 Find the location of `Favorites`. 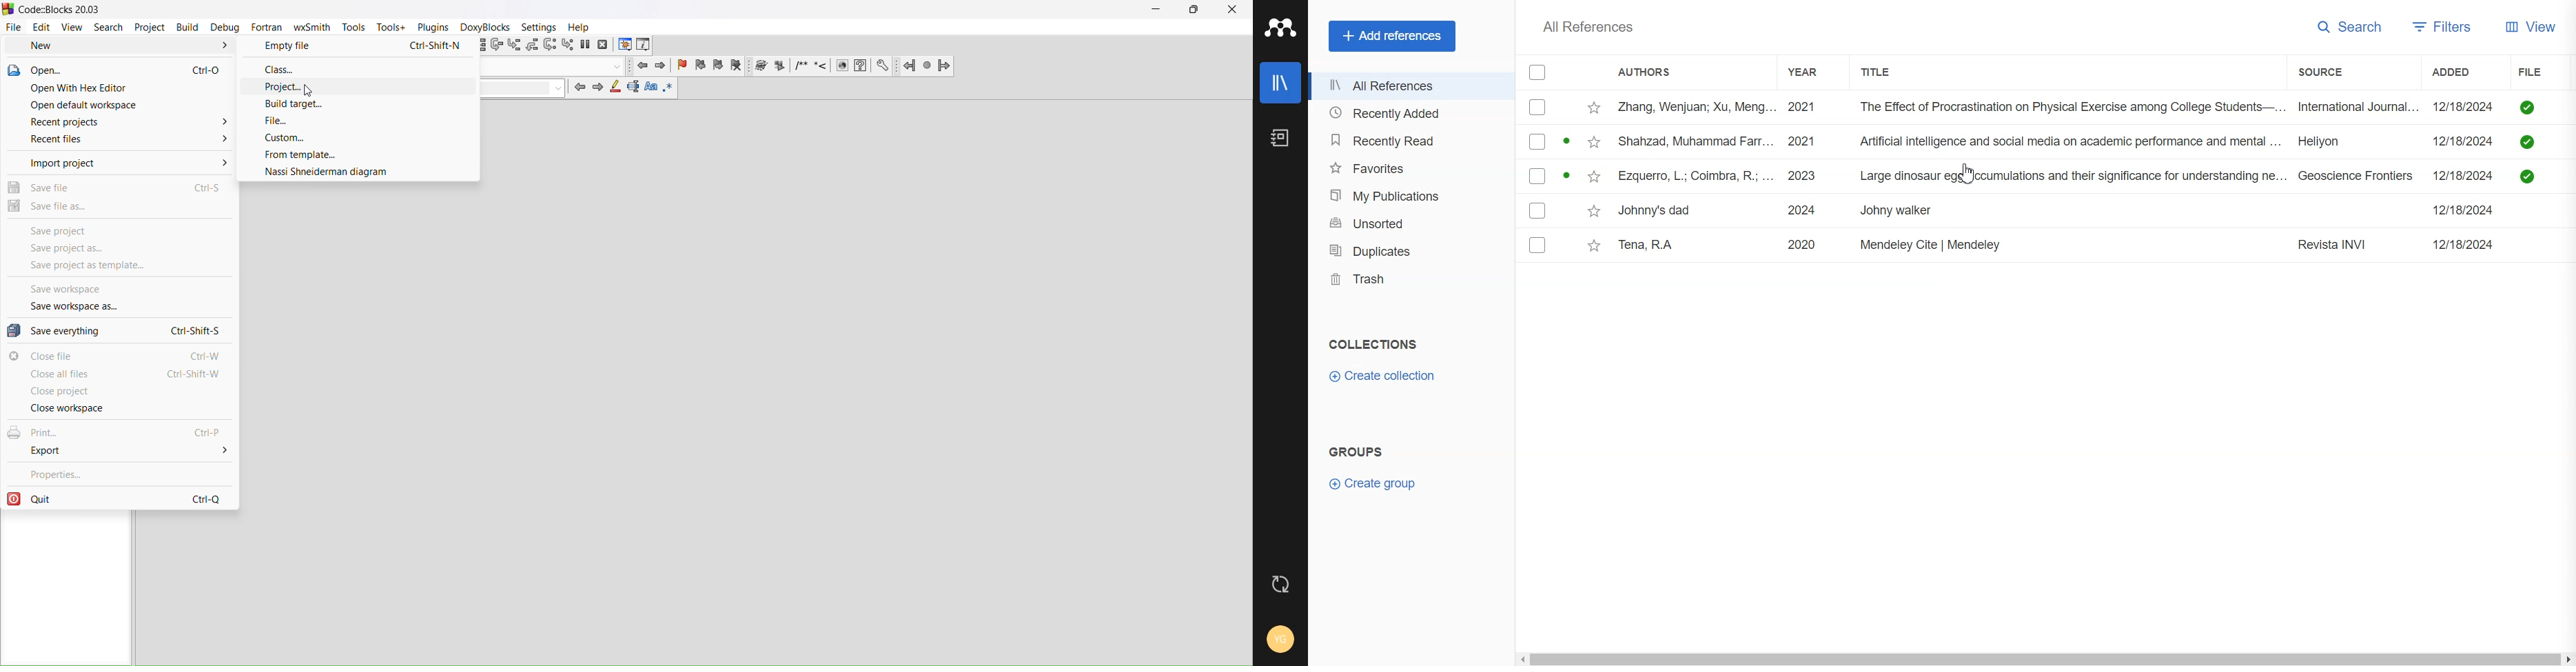

Favorites is located at coordinates (1409, 168).